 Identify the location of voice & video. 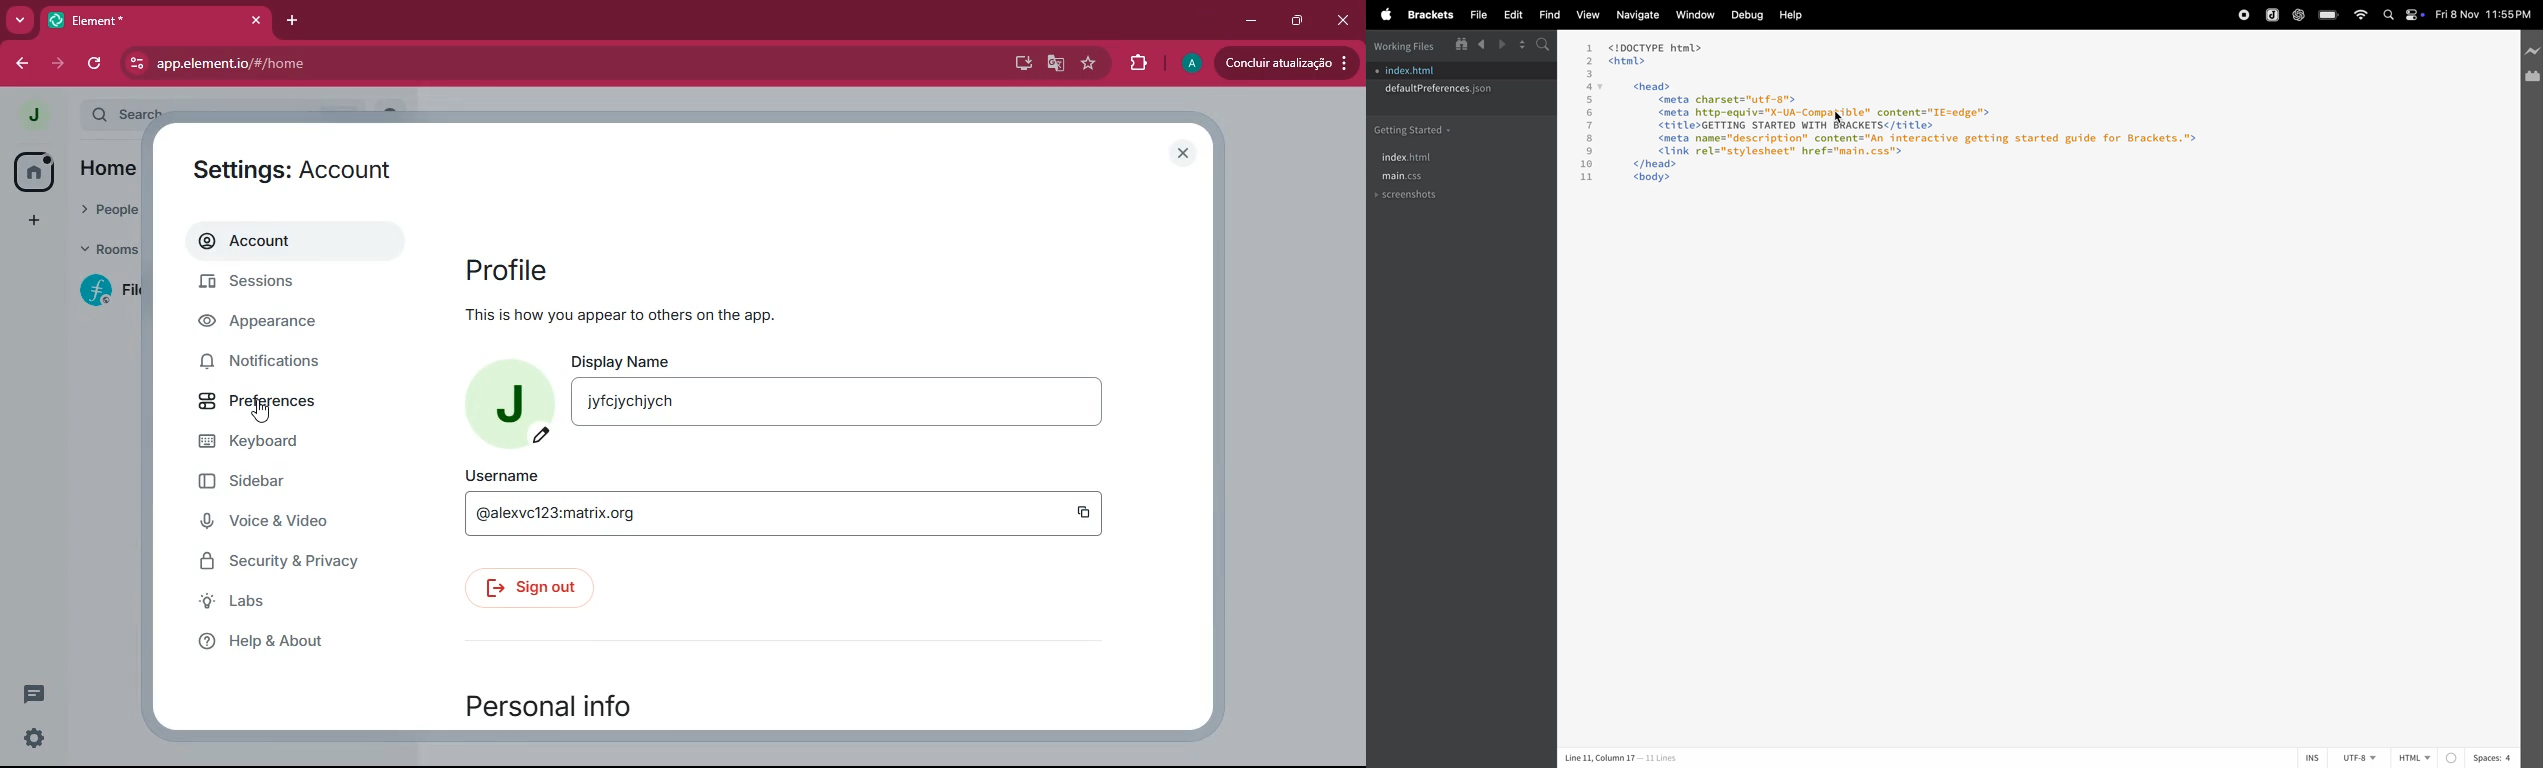
(296, 524).